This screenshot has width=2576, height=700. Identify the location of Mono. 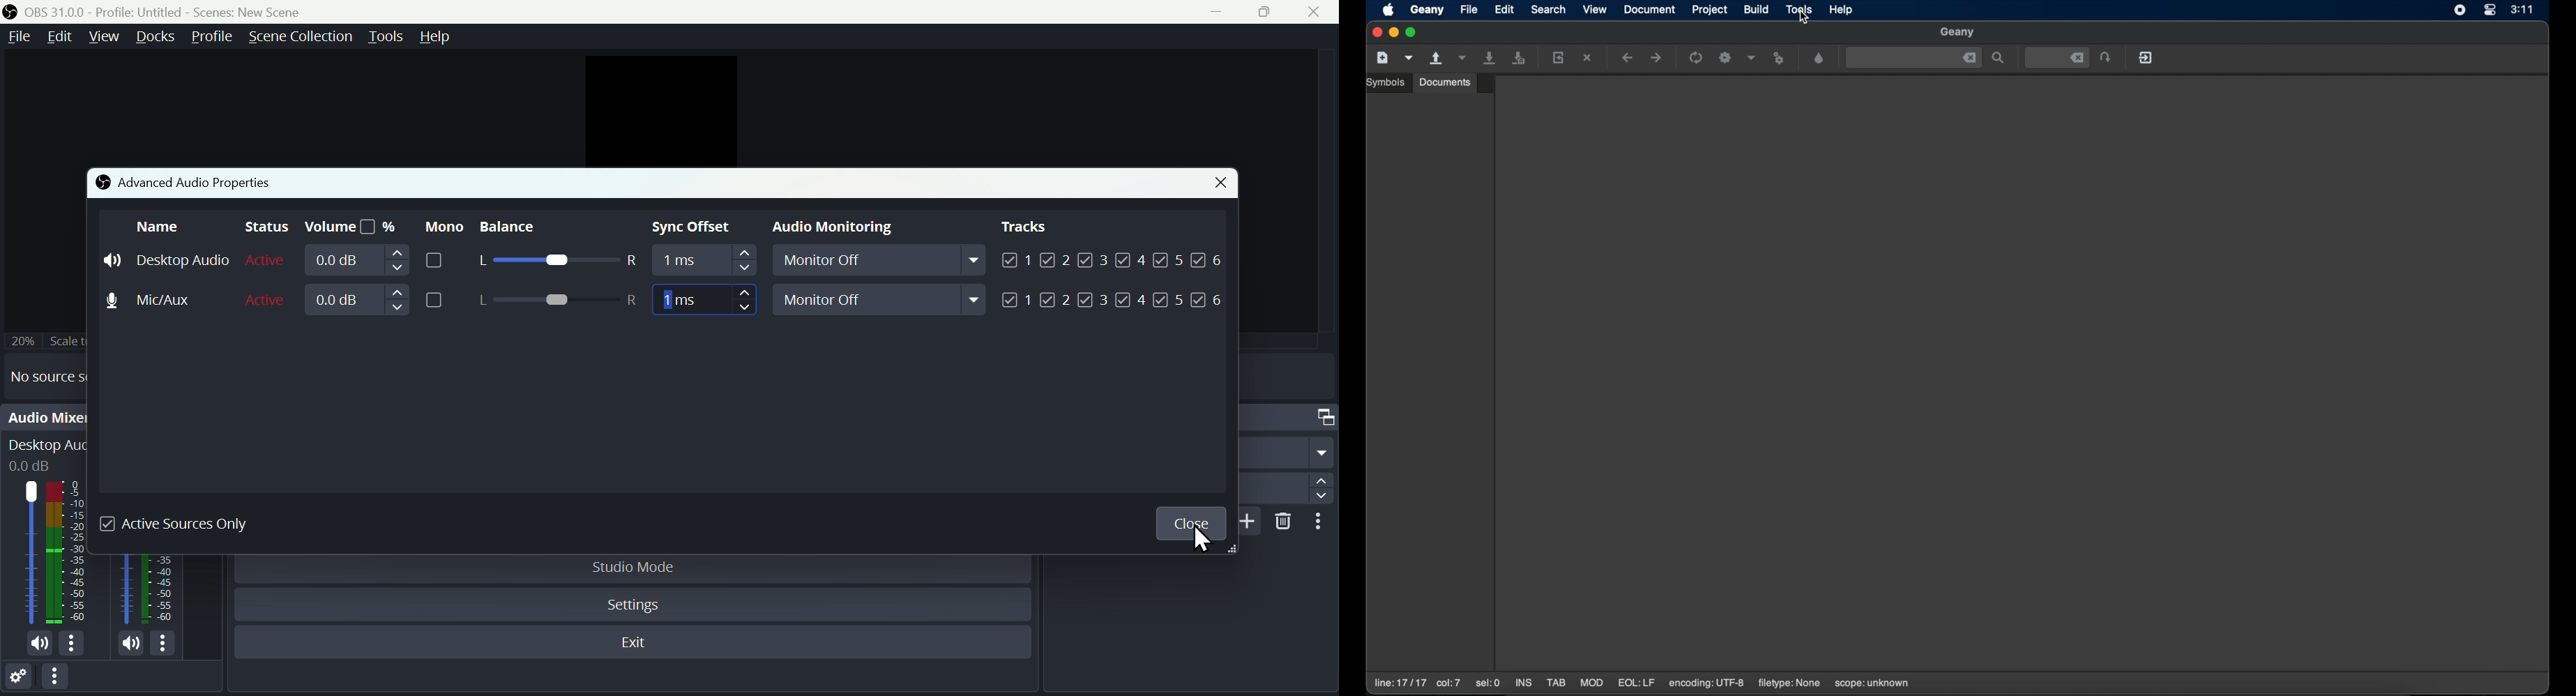
(441, 226).